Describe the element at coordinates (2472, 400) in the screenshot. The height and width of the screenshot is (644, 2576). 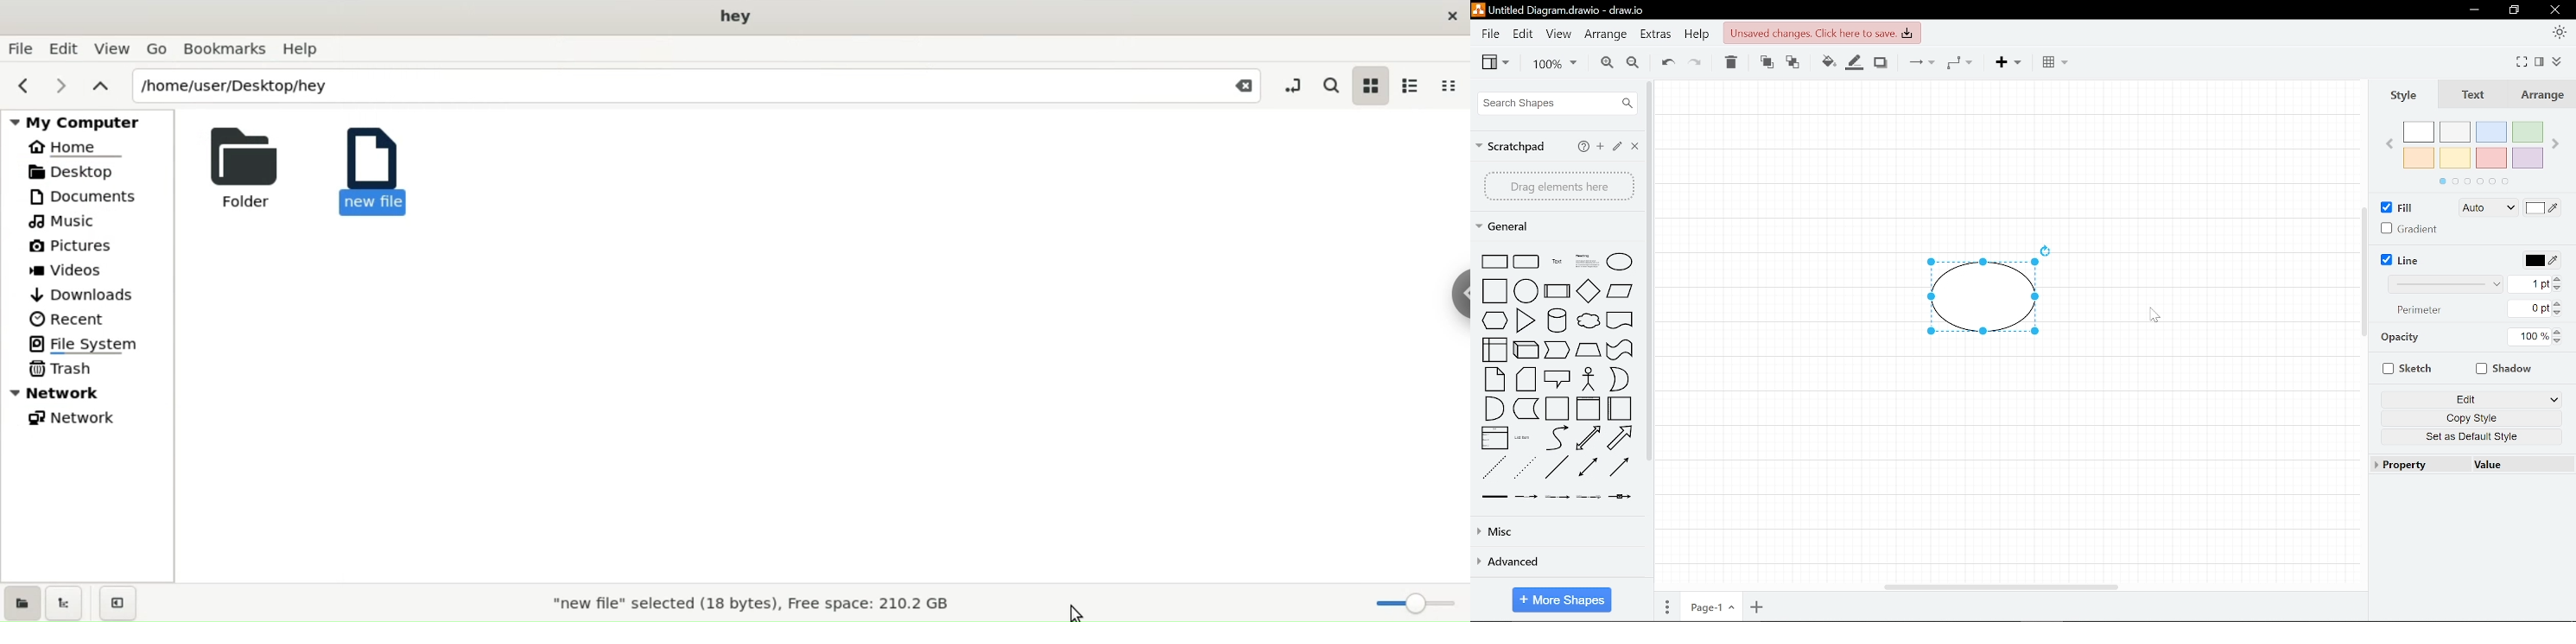
I see `Edit option` at that location.